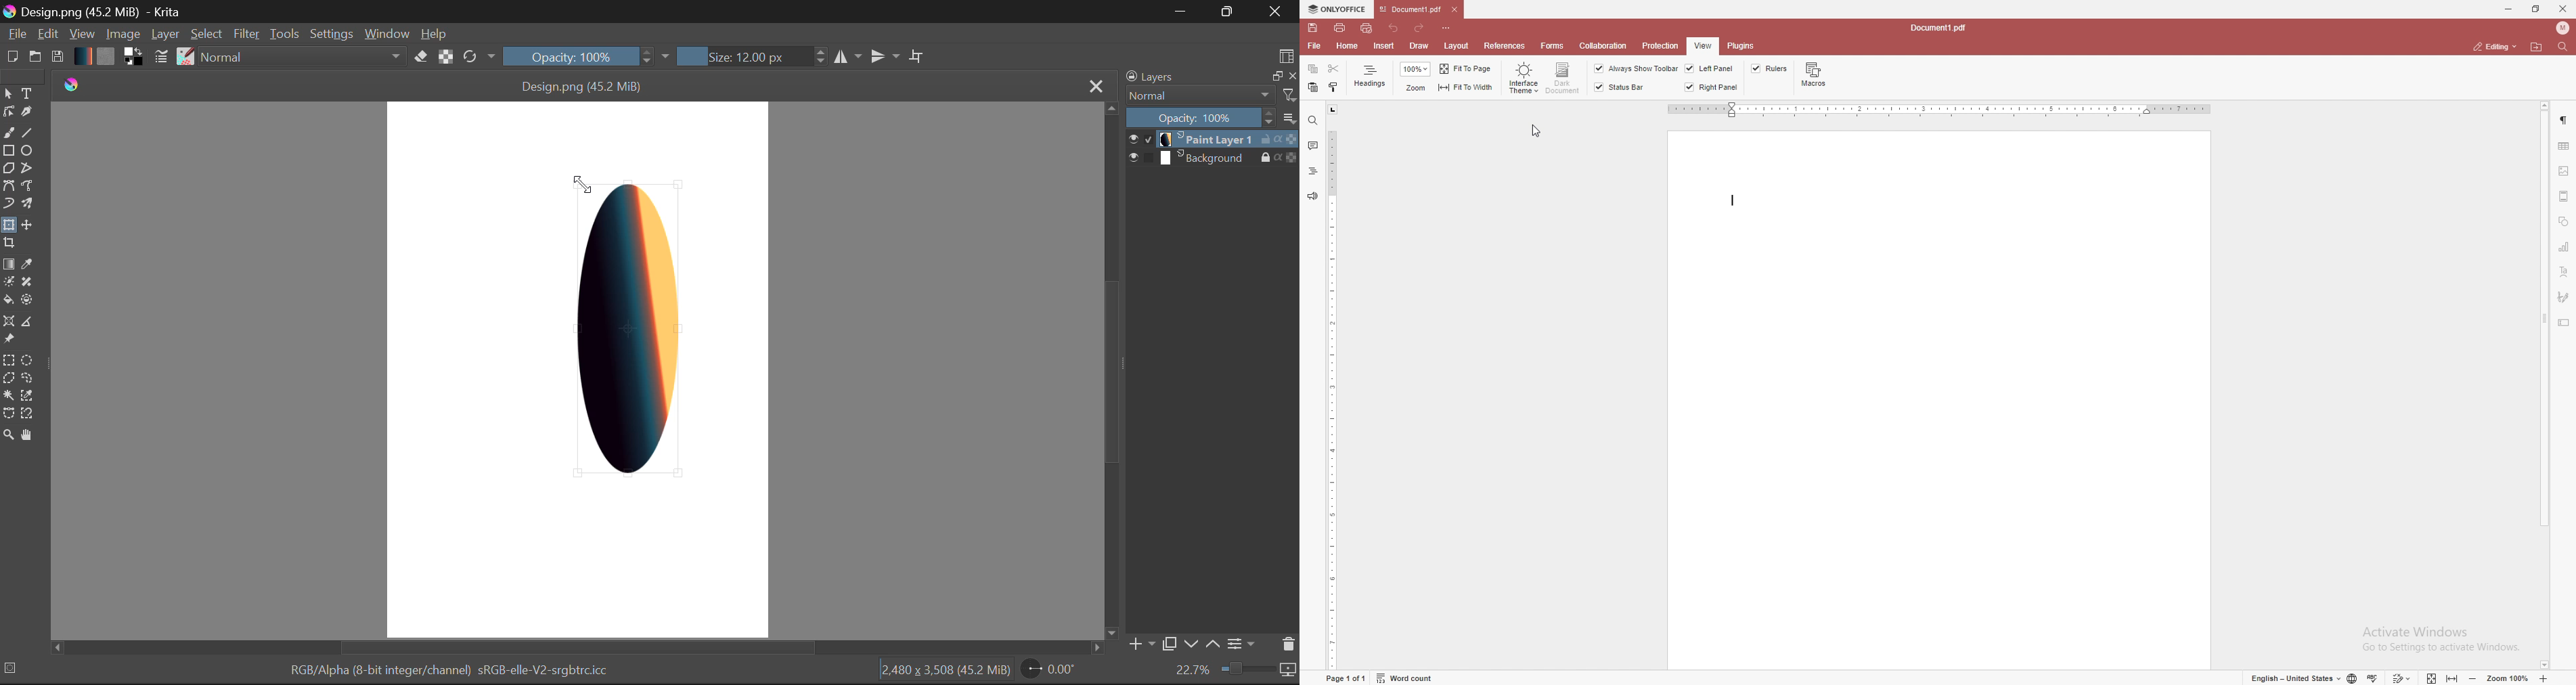 This screenshot has width=2576, height=700. What do you see at coordinates (26, 131) in the screenshot?
I see `Line` at bounding box center [26, 131].